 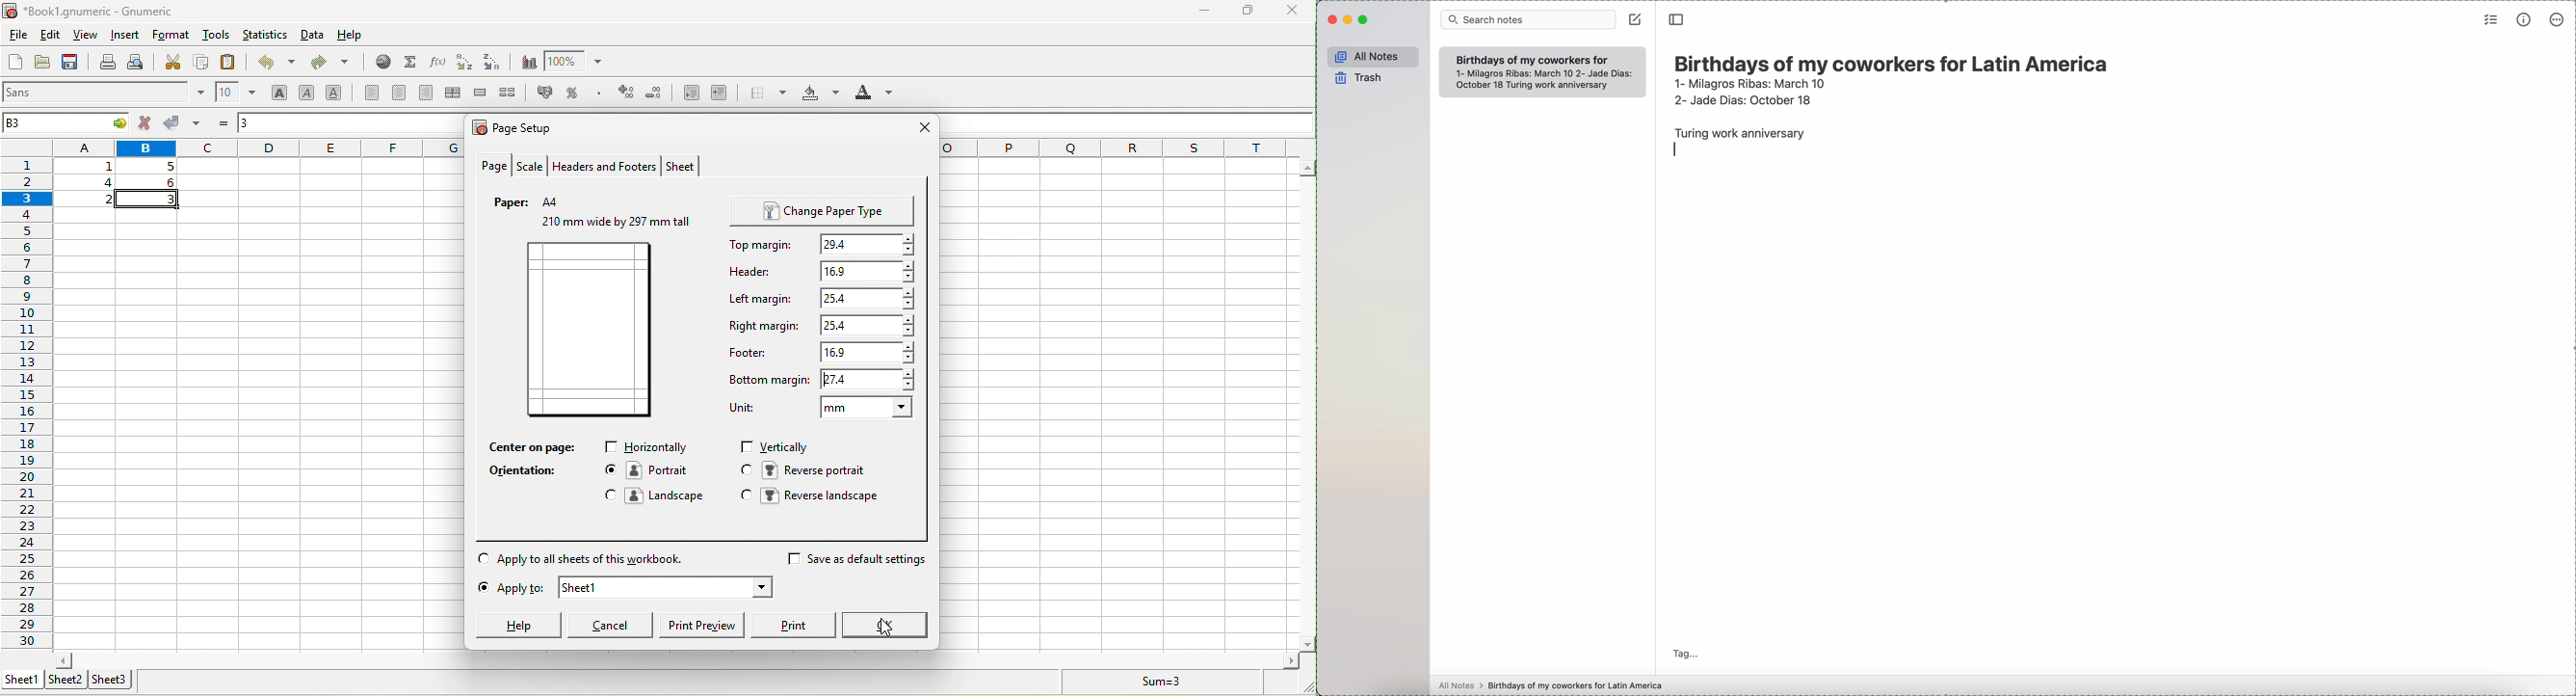 What do you see at coordinates (456, 94) in the screenshot?
I see `center horizontally` at bounding box center [456, 94].